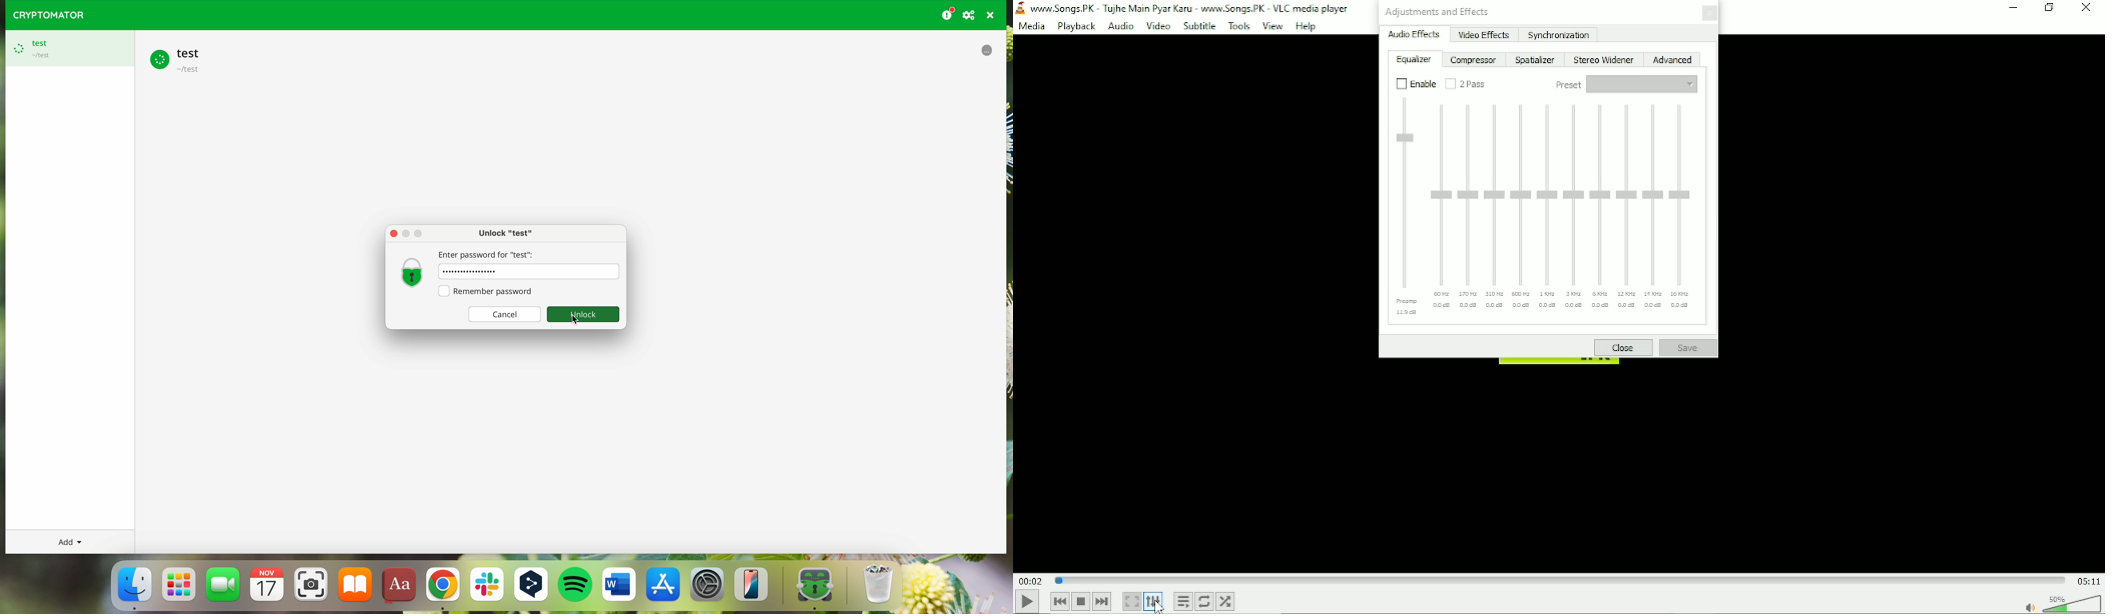 The image size is (2128, 616). I want to click on , so click(394, 233).